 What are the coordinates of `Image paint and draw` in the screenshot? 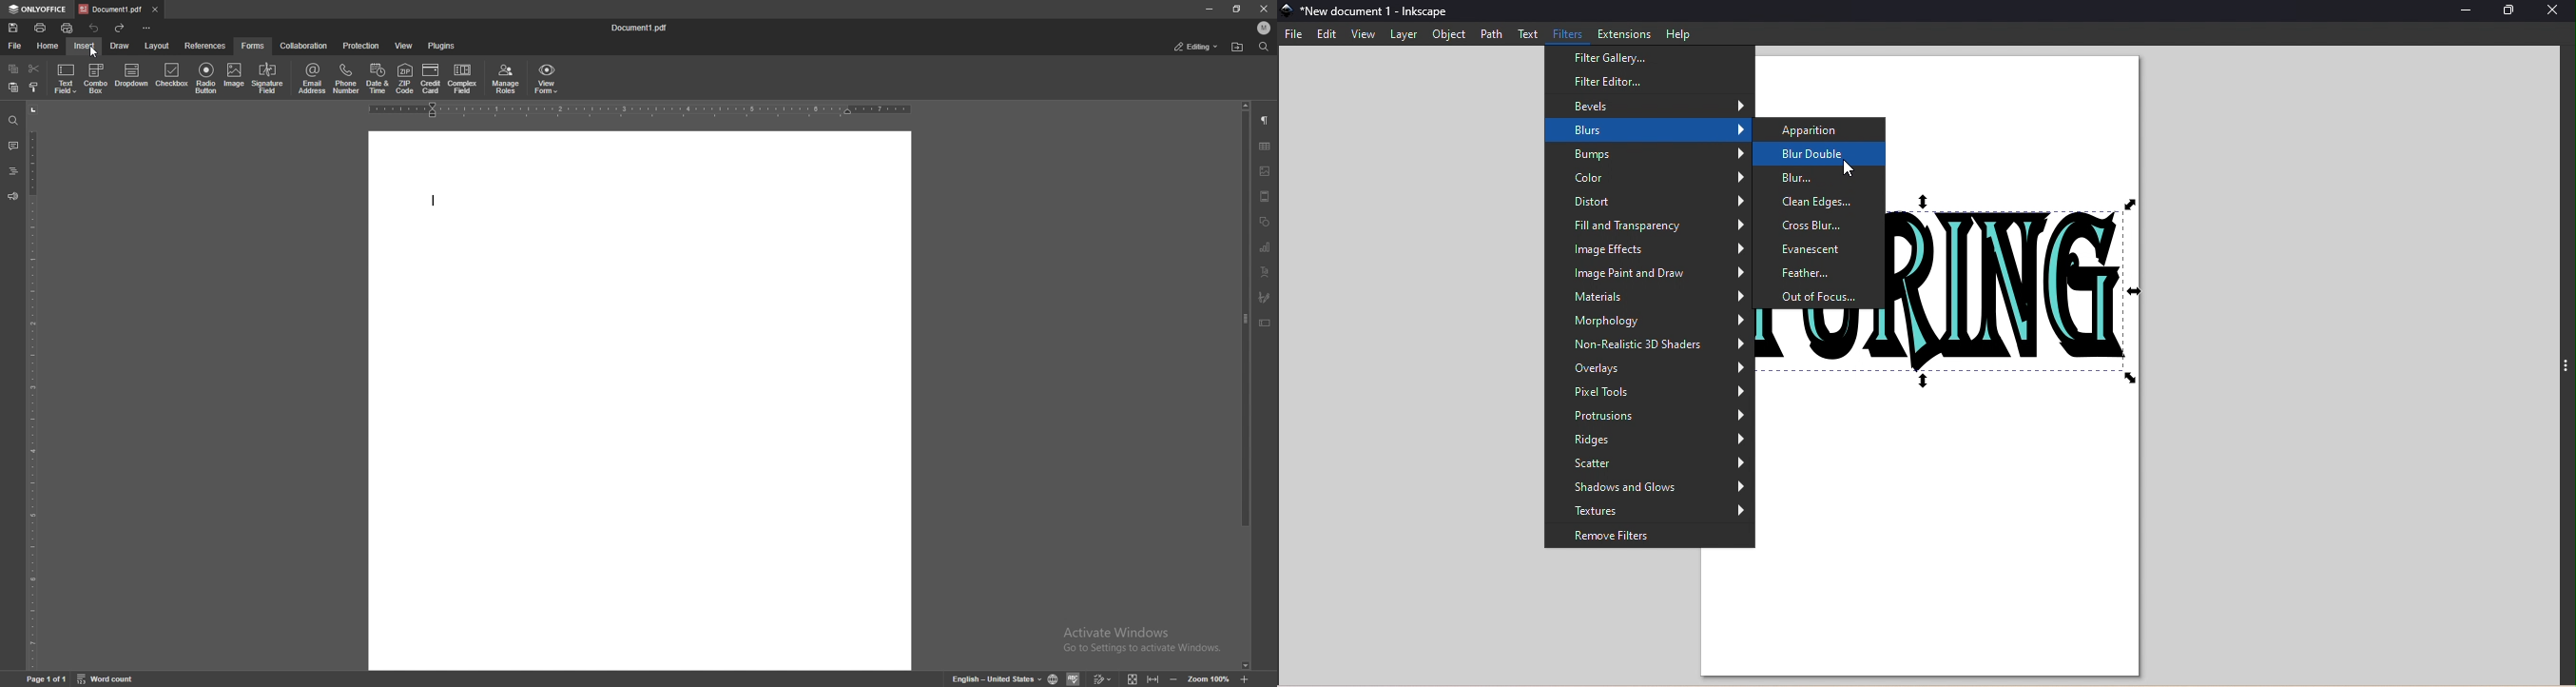 It's located at (1649, 273).